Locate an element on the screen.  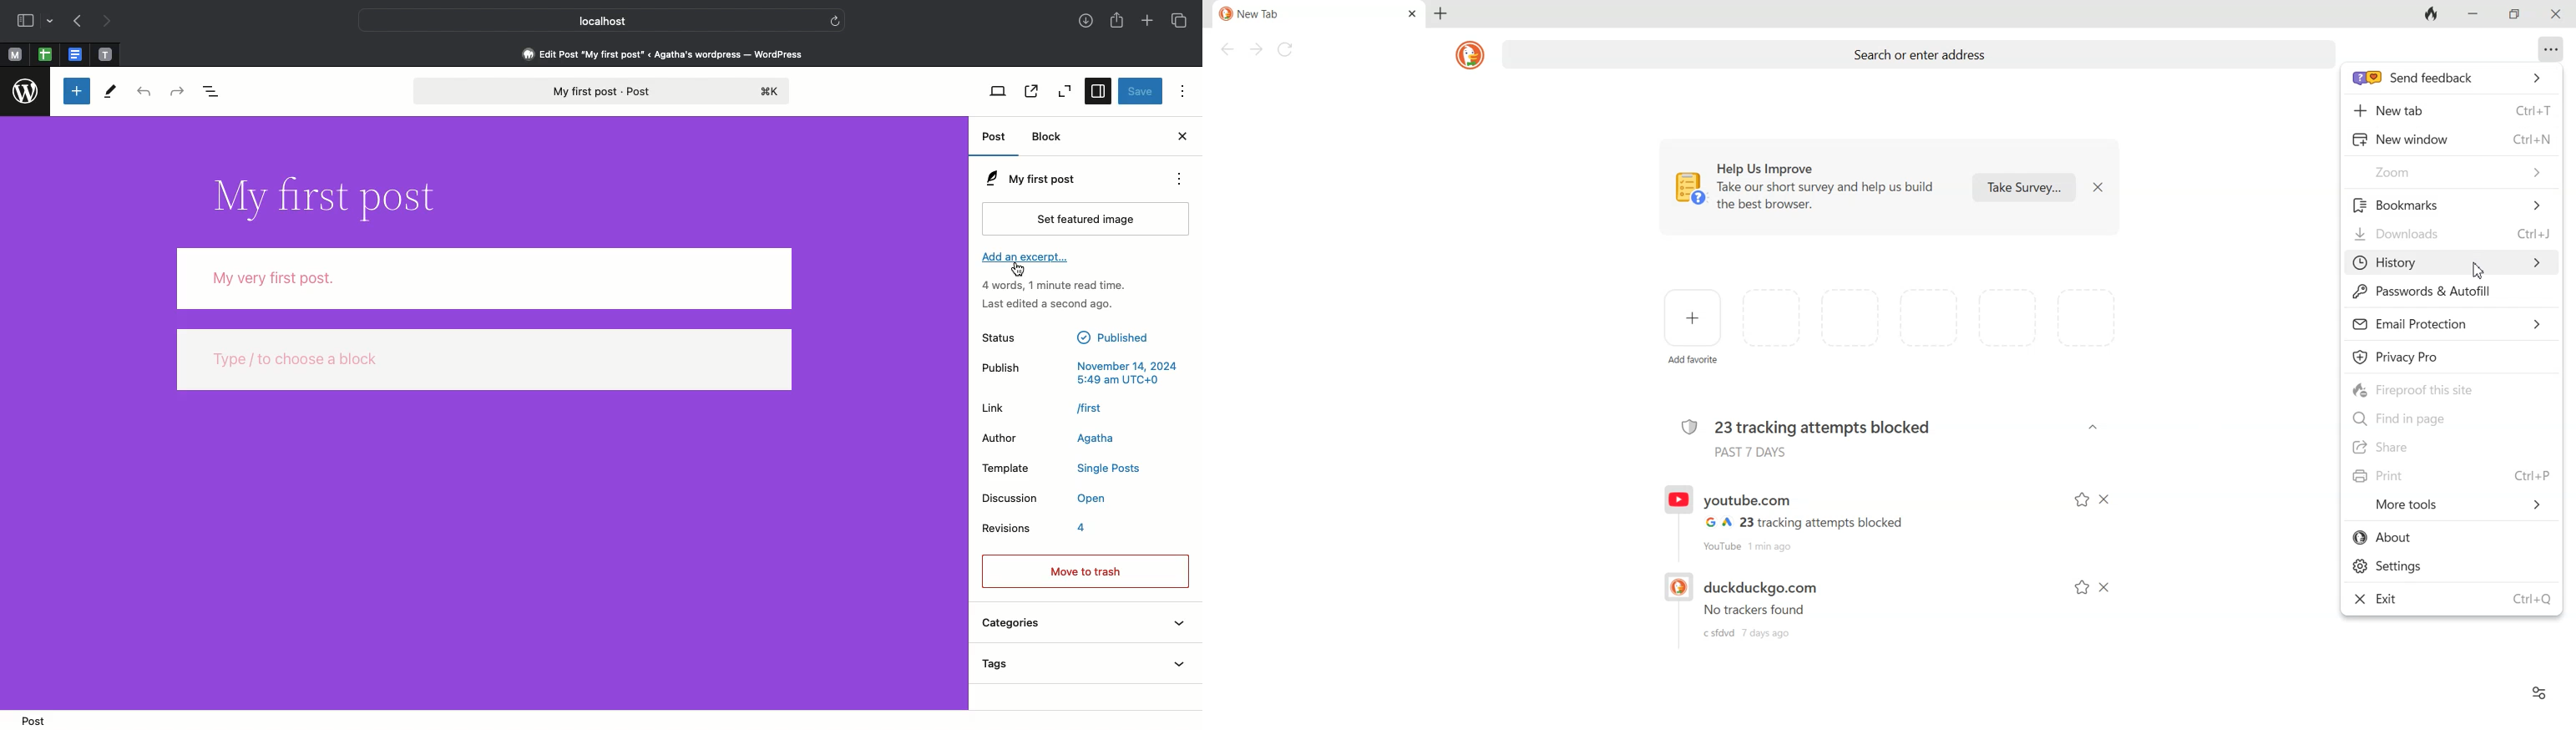
Downloads is located at coordinates (1085, 22).